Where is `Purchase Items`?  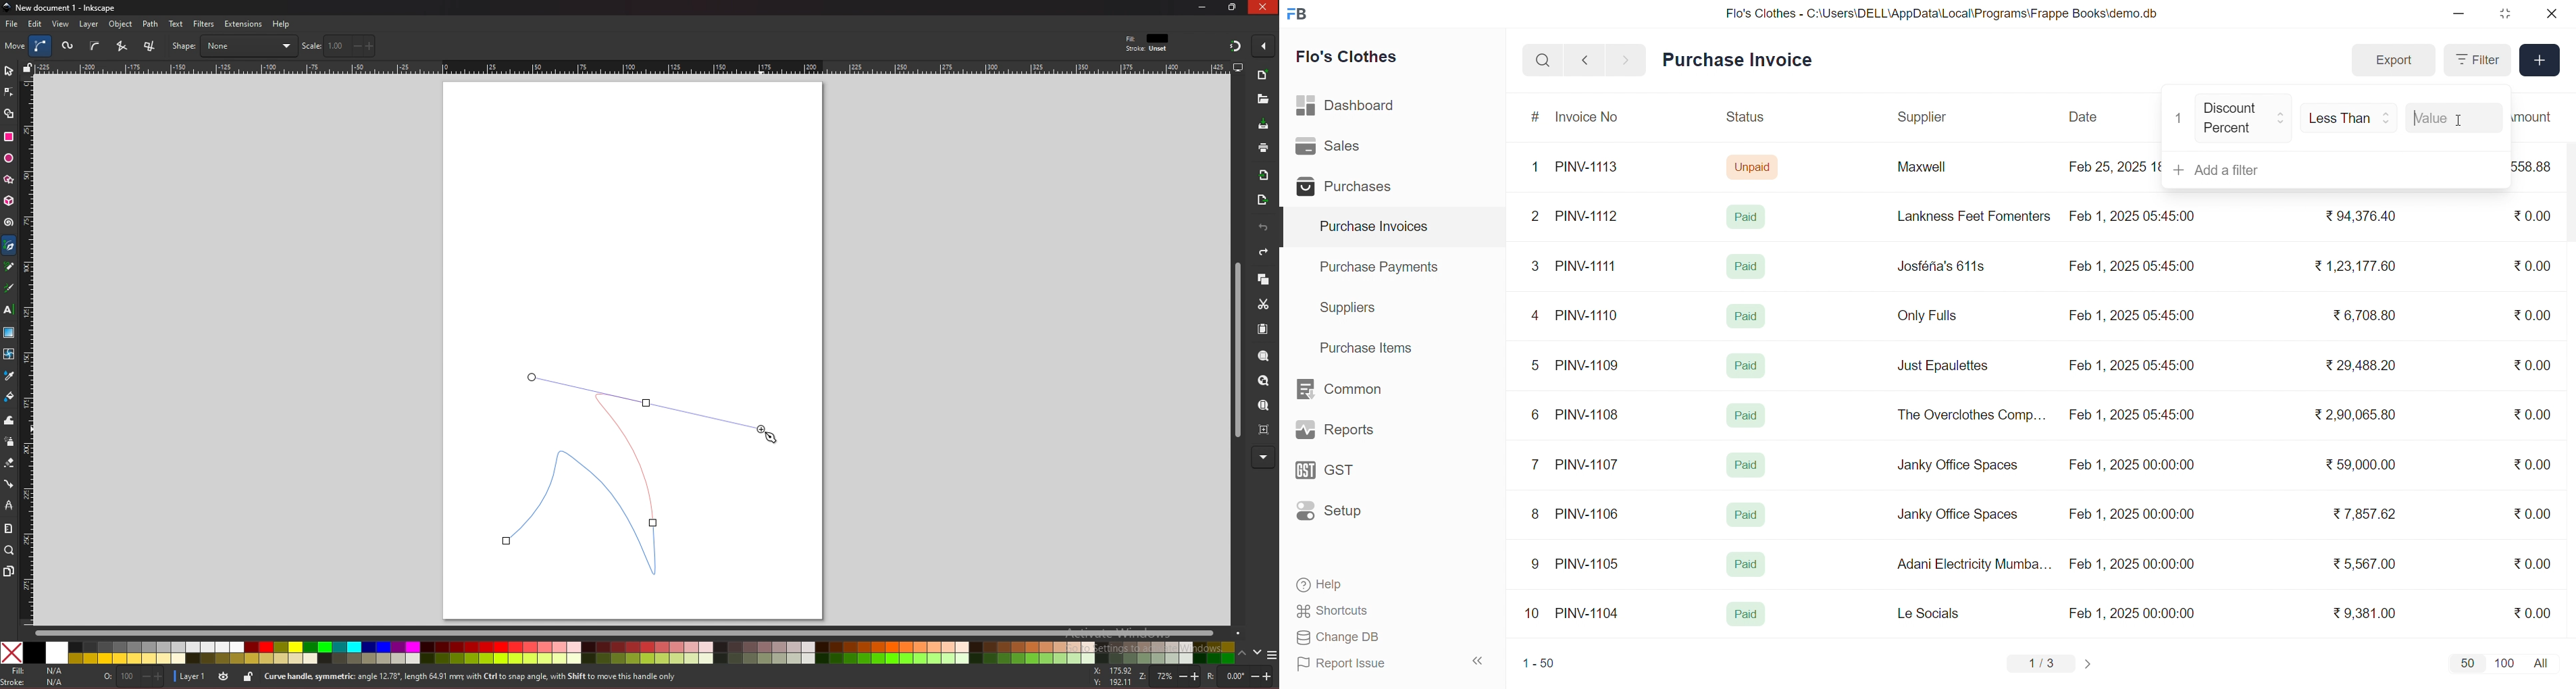 Purchase Items is located at coordinates (1371, 346).